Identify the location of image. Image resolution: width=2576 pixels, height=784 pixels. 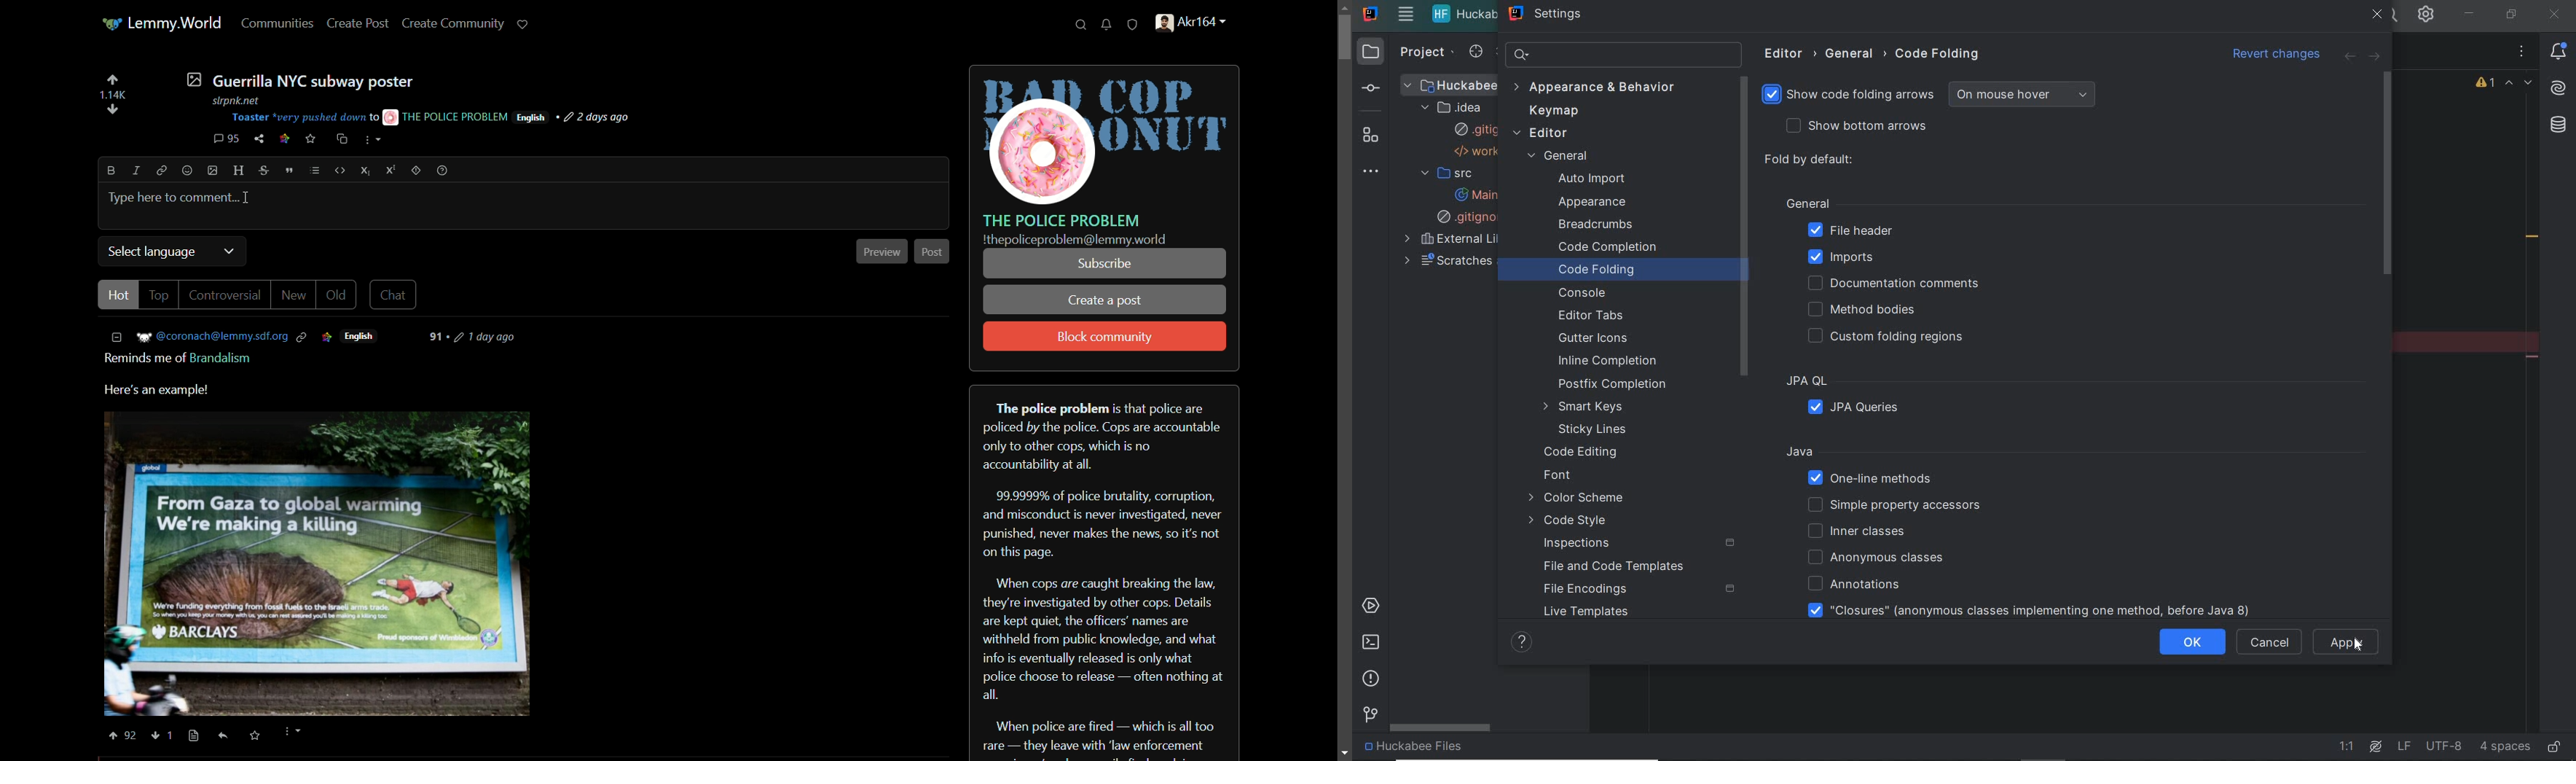
(318, 564).